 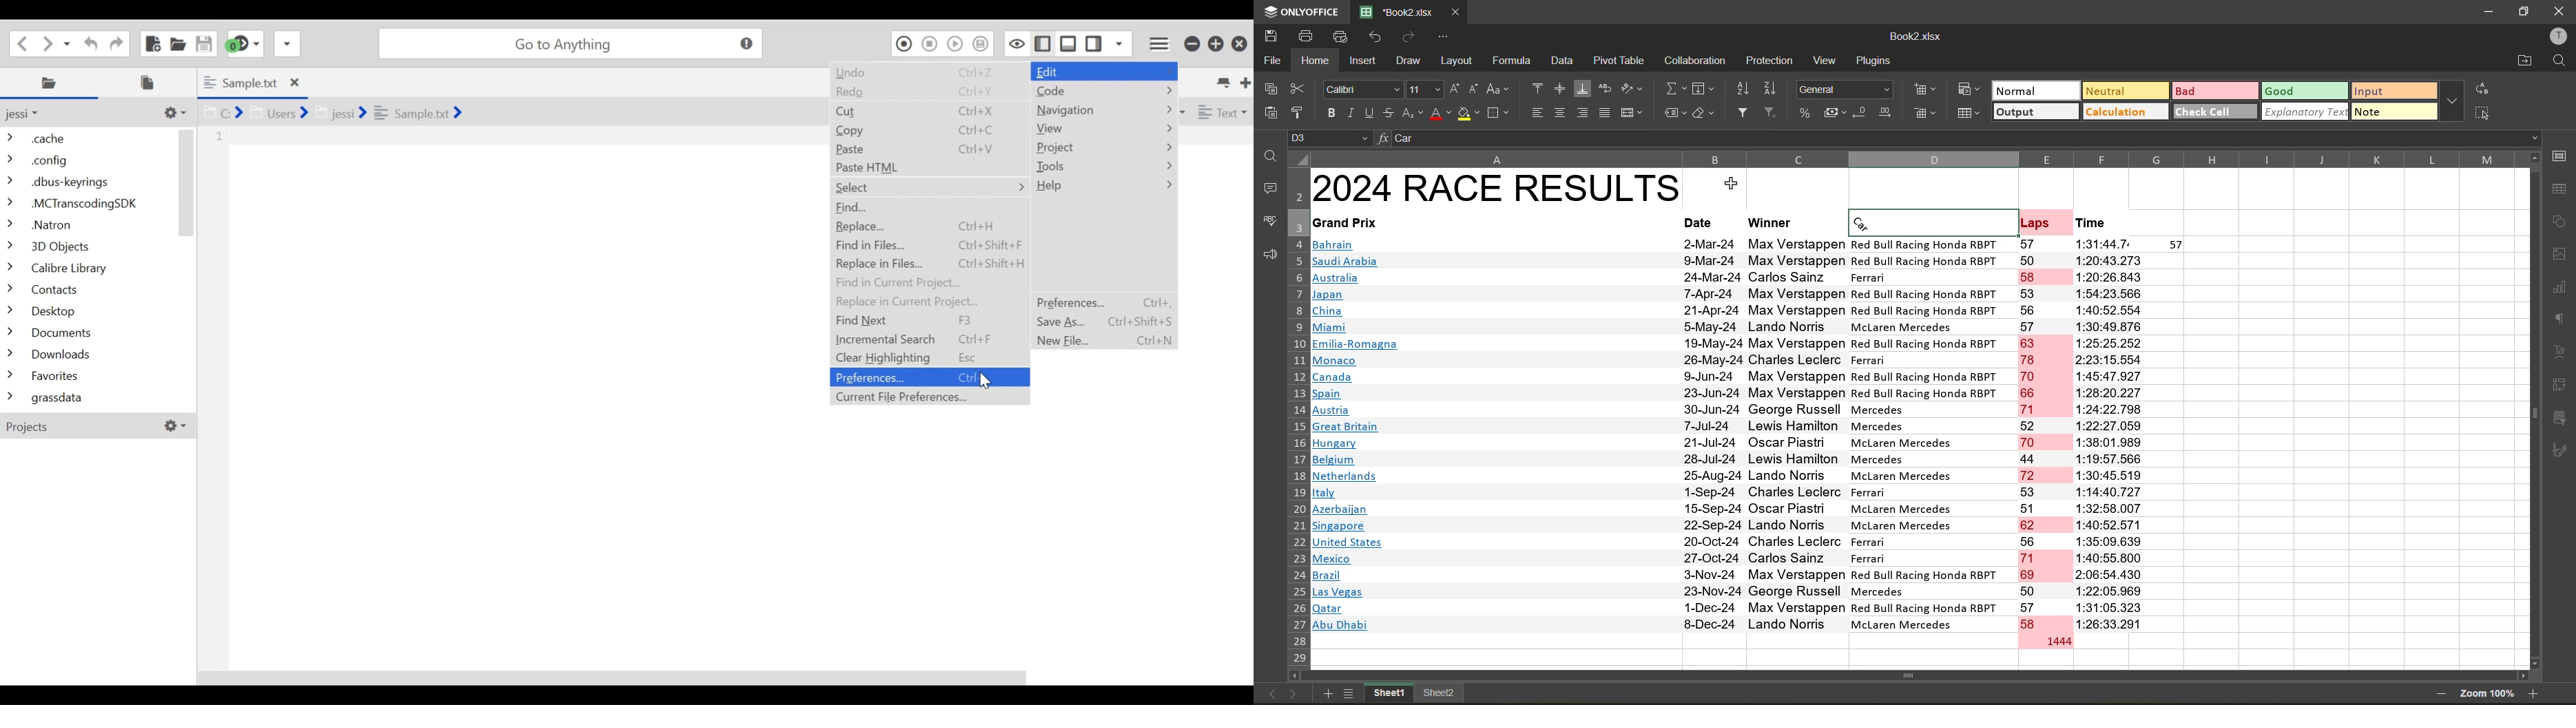 I want to click on align middle, so click(x=1559, y=87).